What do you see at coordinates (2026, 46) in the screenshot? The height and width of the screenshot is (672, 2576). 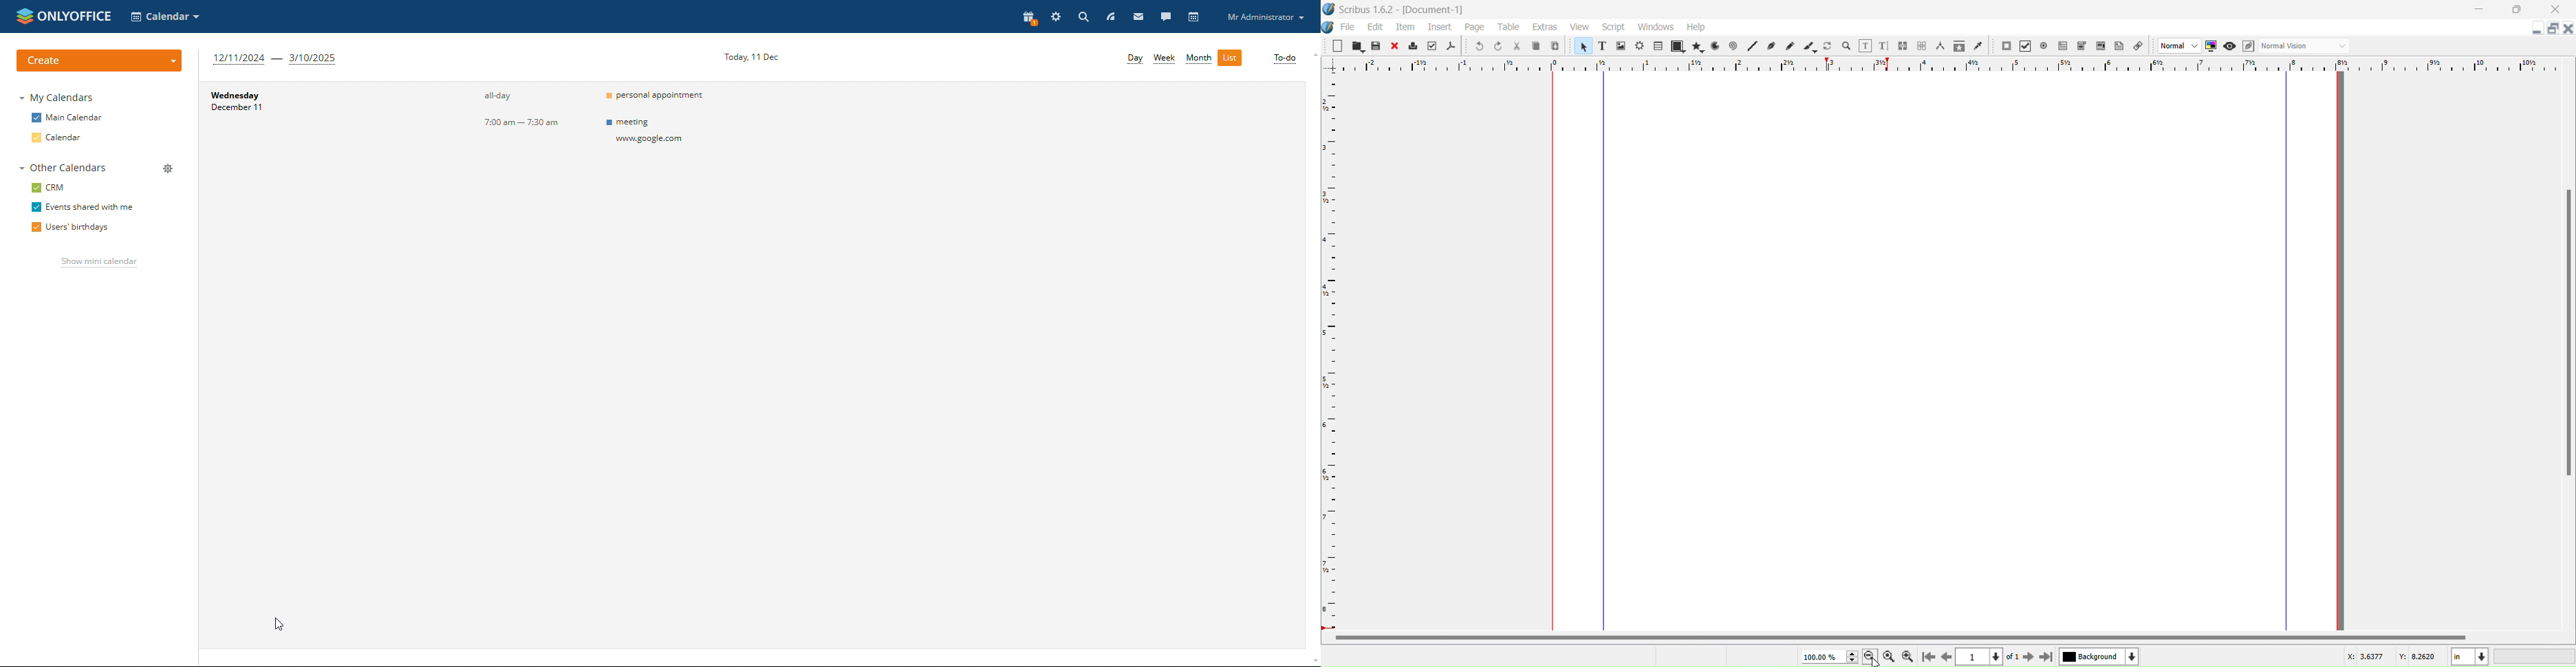 I see `PDF Check Box` at bounding box center [2026, 46].